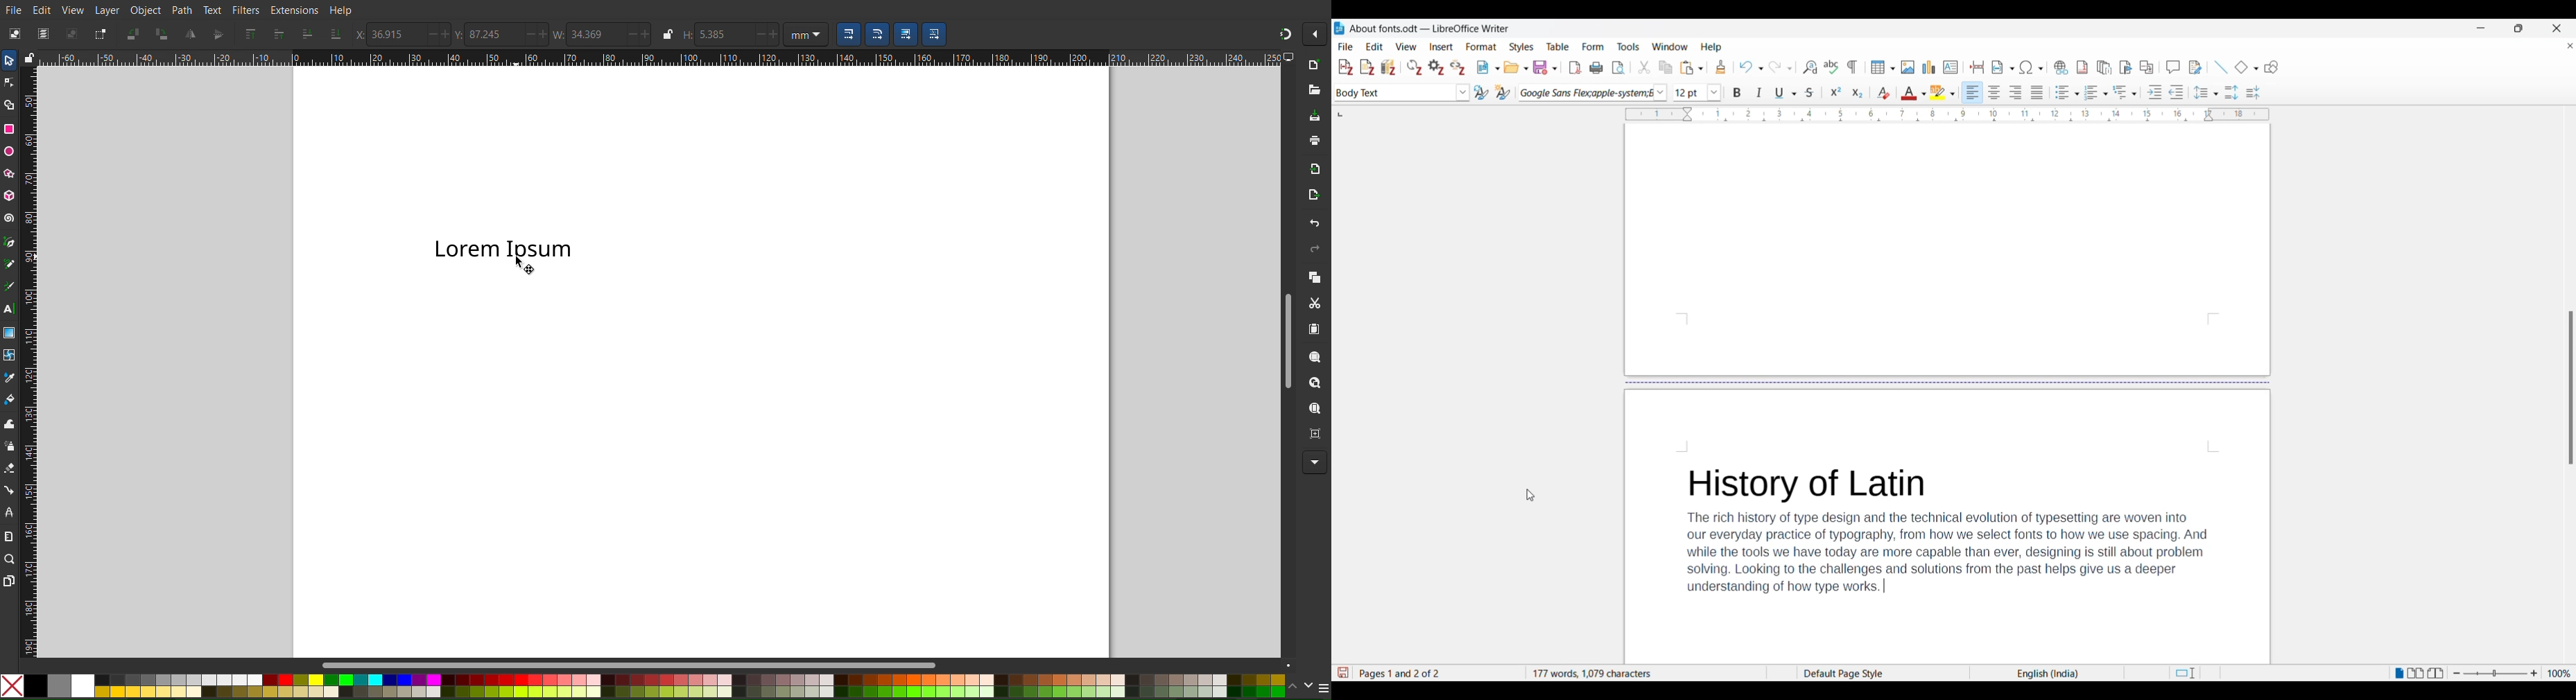 This screenshot has width=2576, height=700. Describe the element at coordinates (1670, 47) in the screenshot. I see `Window menu` at that location.